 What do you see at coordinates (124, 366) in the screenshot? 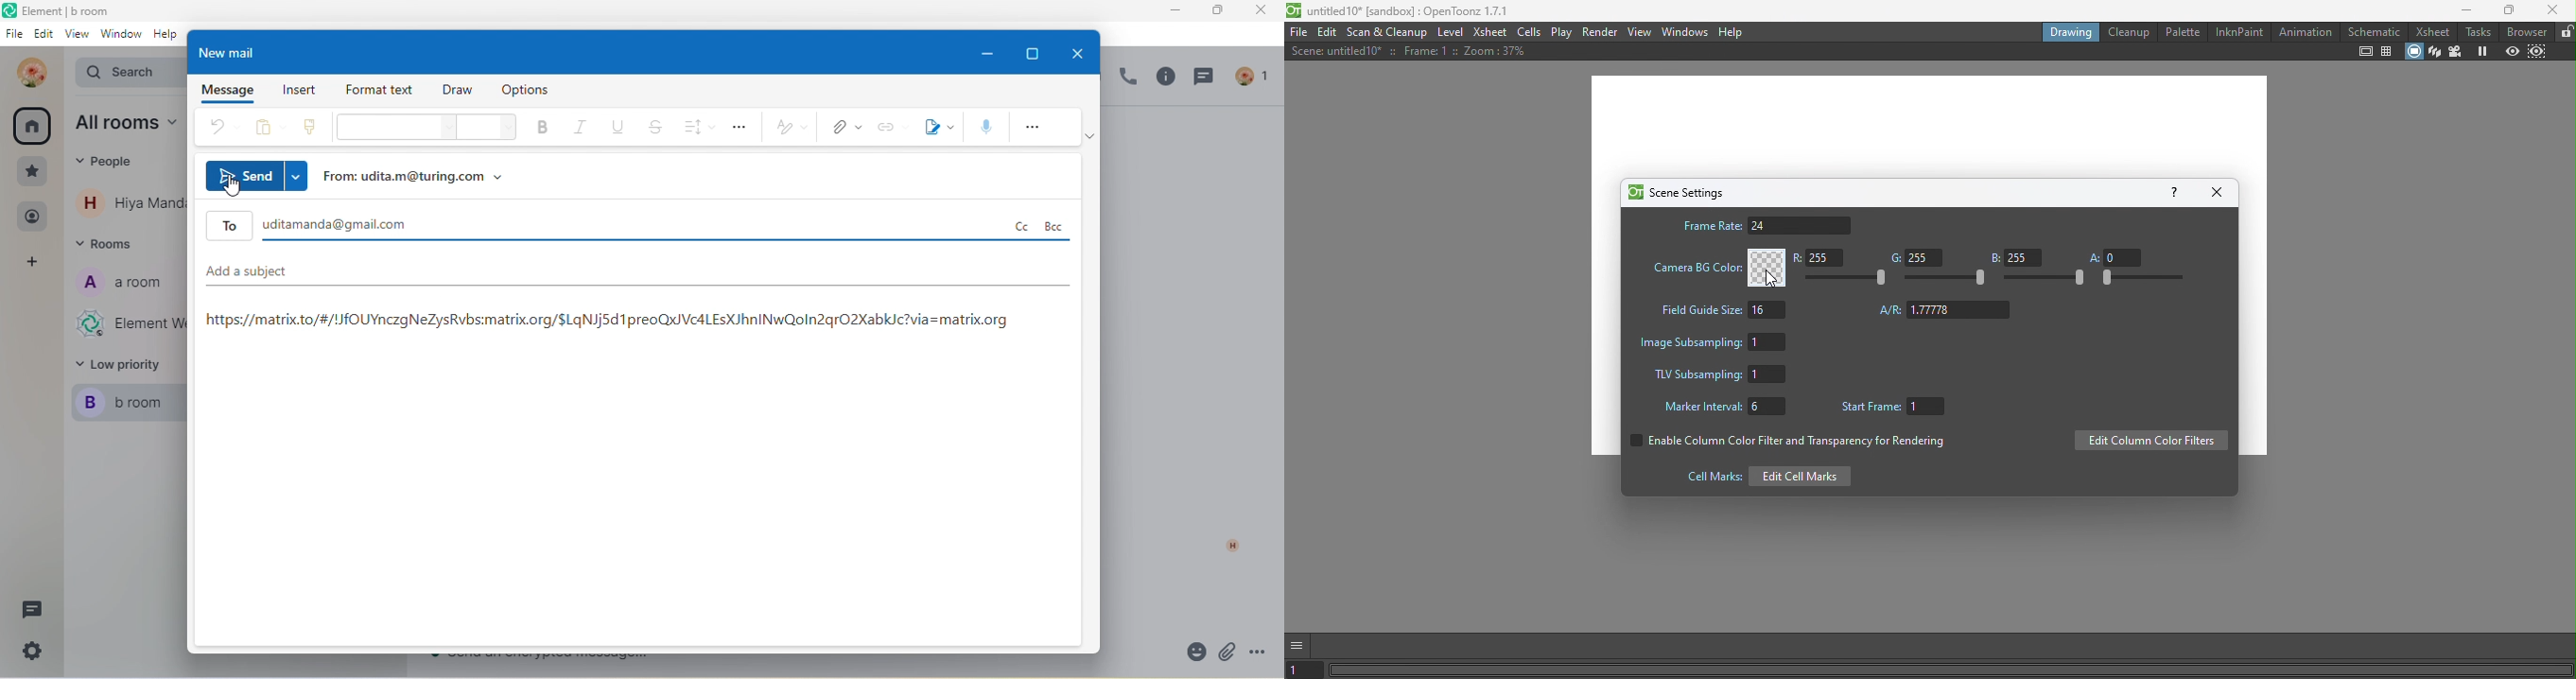
I see `low priority` at bounding box center [124, 366].